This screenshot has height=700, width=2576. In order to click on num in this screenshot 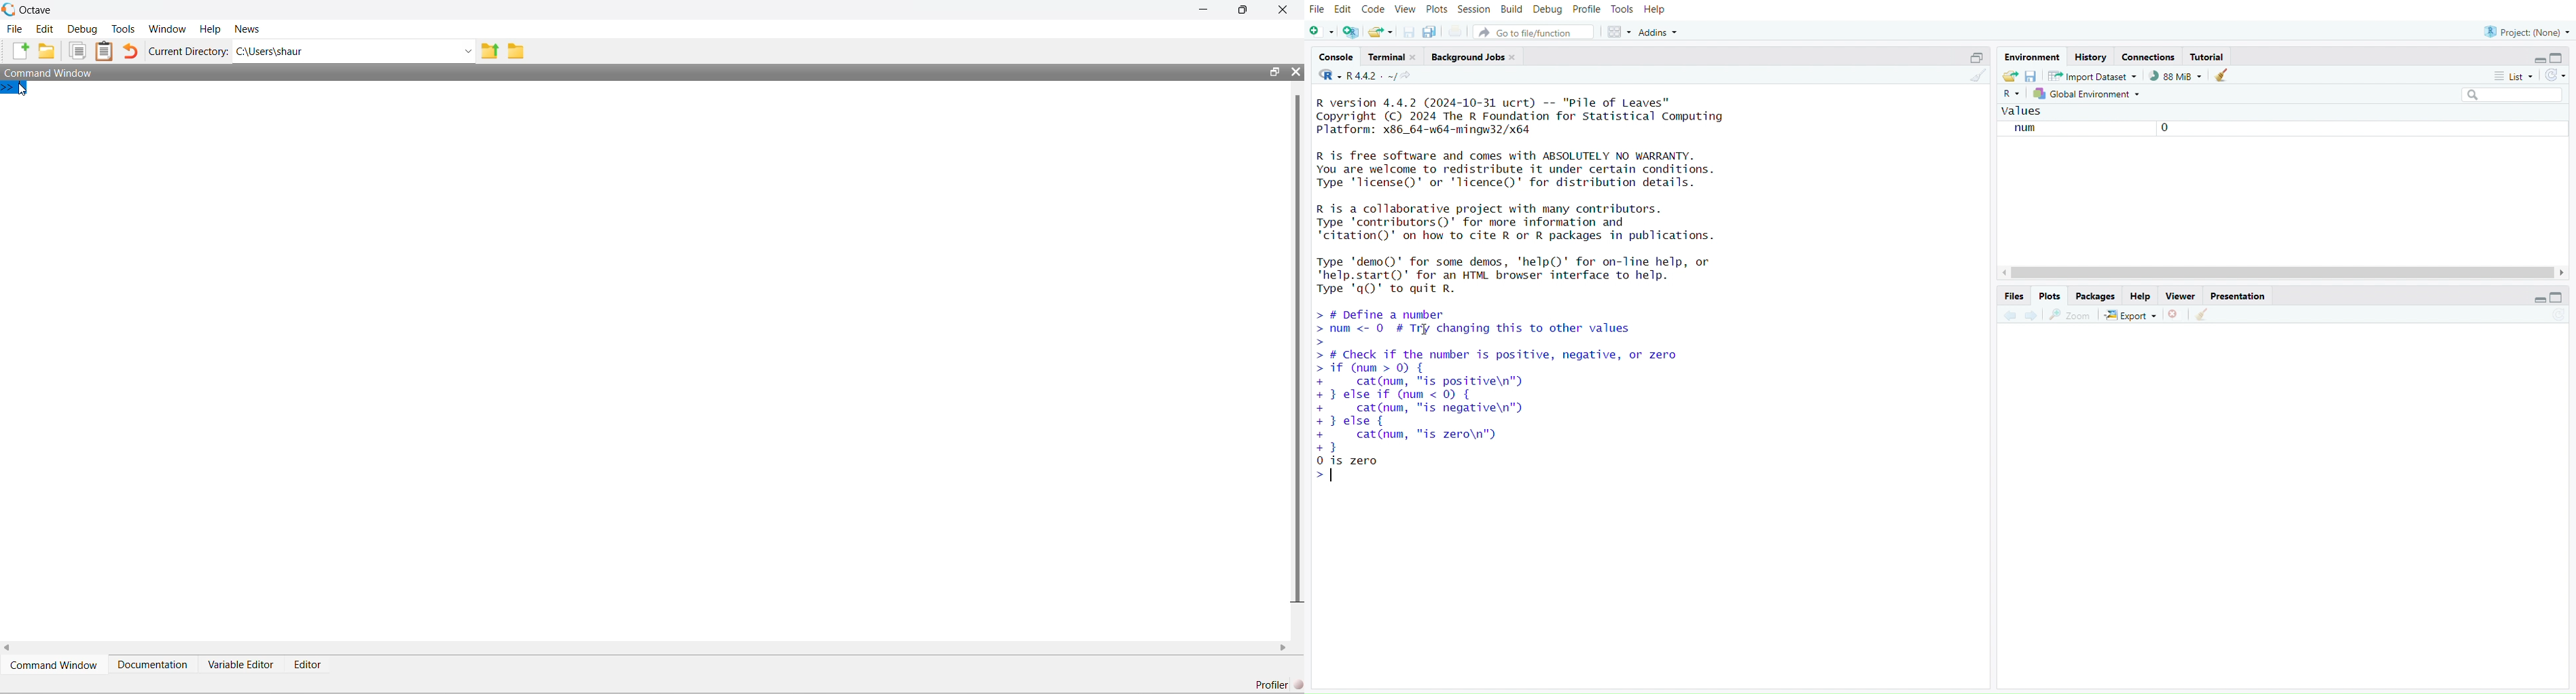, I will do `click(2021, 129)`.